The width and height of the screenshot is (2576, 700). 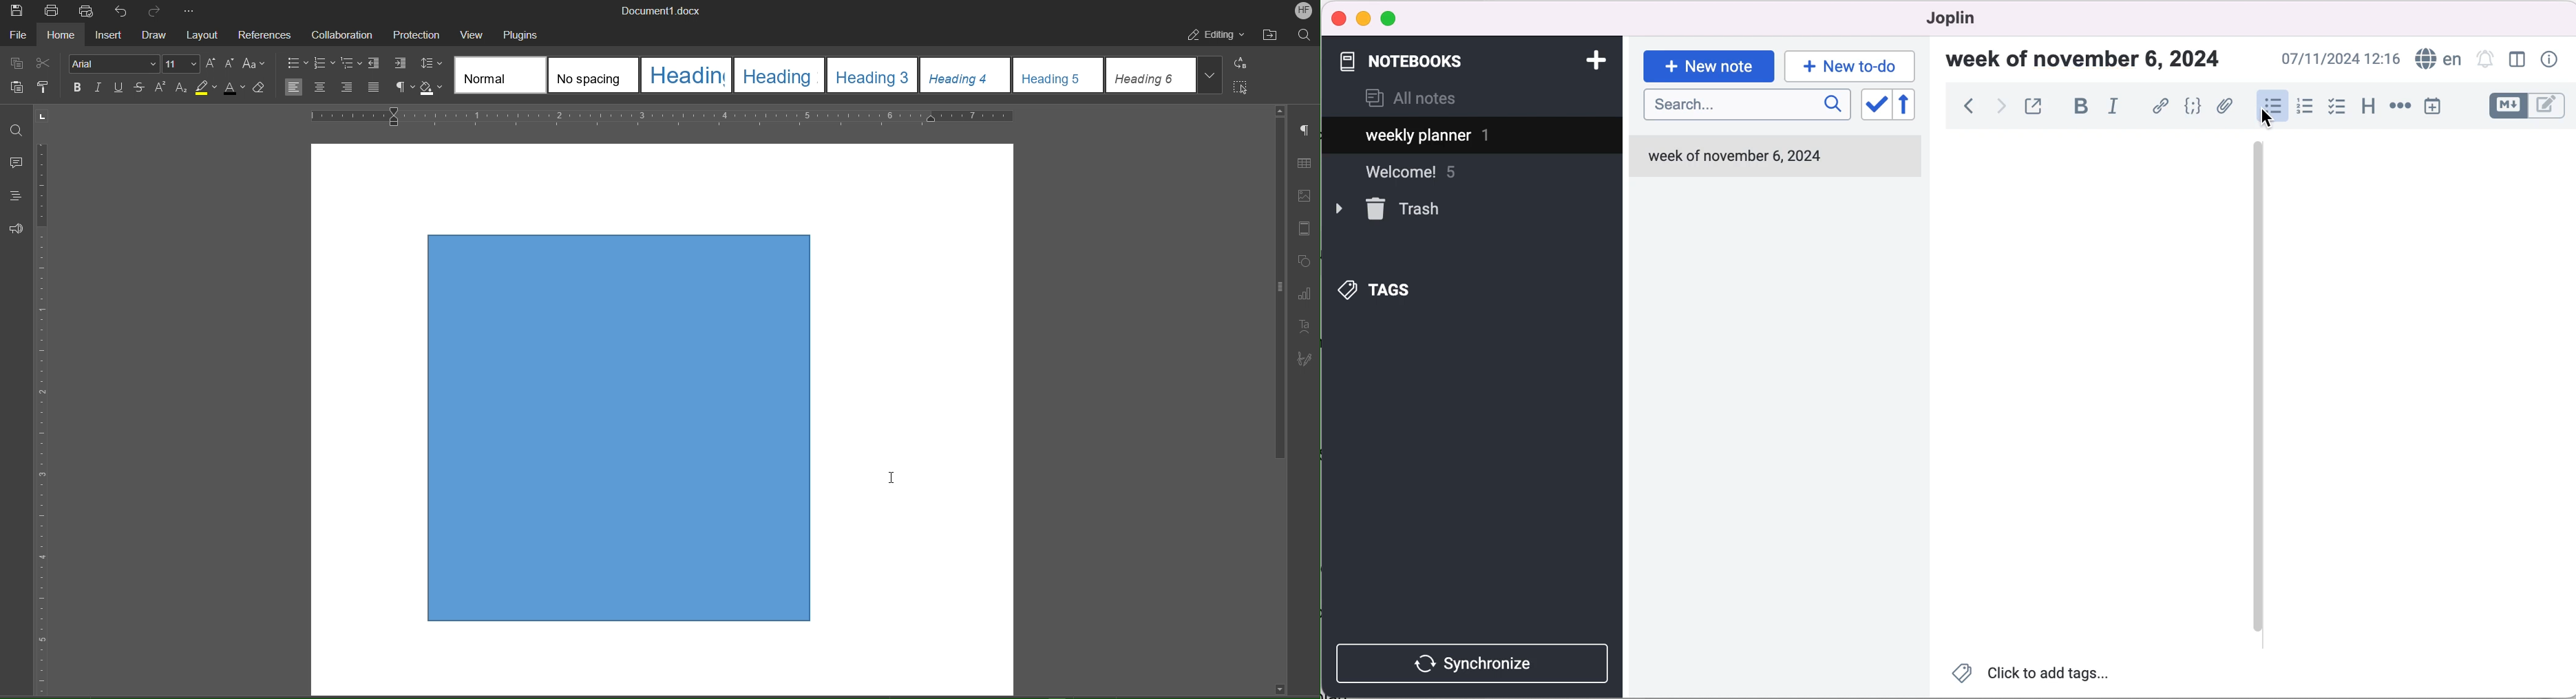 I want to click on vertical slider, so click(x=2259, y=388).